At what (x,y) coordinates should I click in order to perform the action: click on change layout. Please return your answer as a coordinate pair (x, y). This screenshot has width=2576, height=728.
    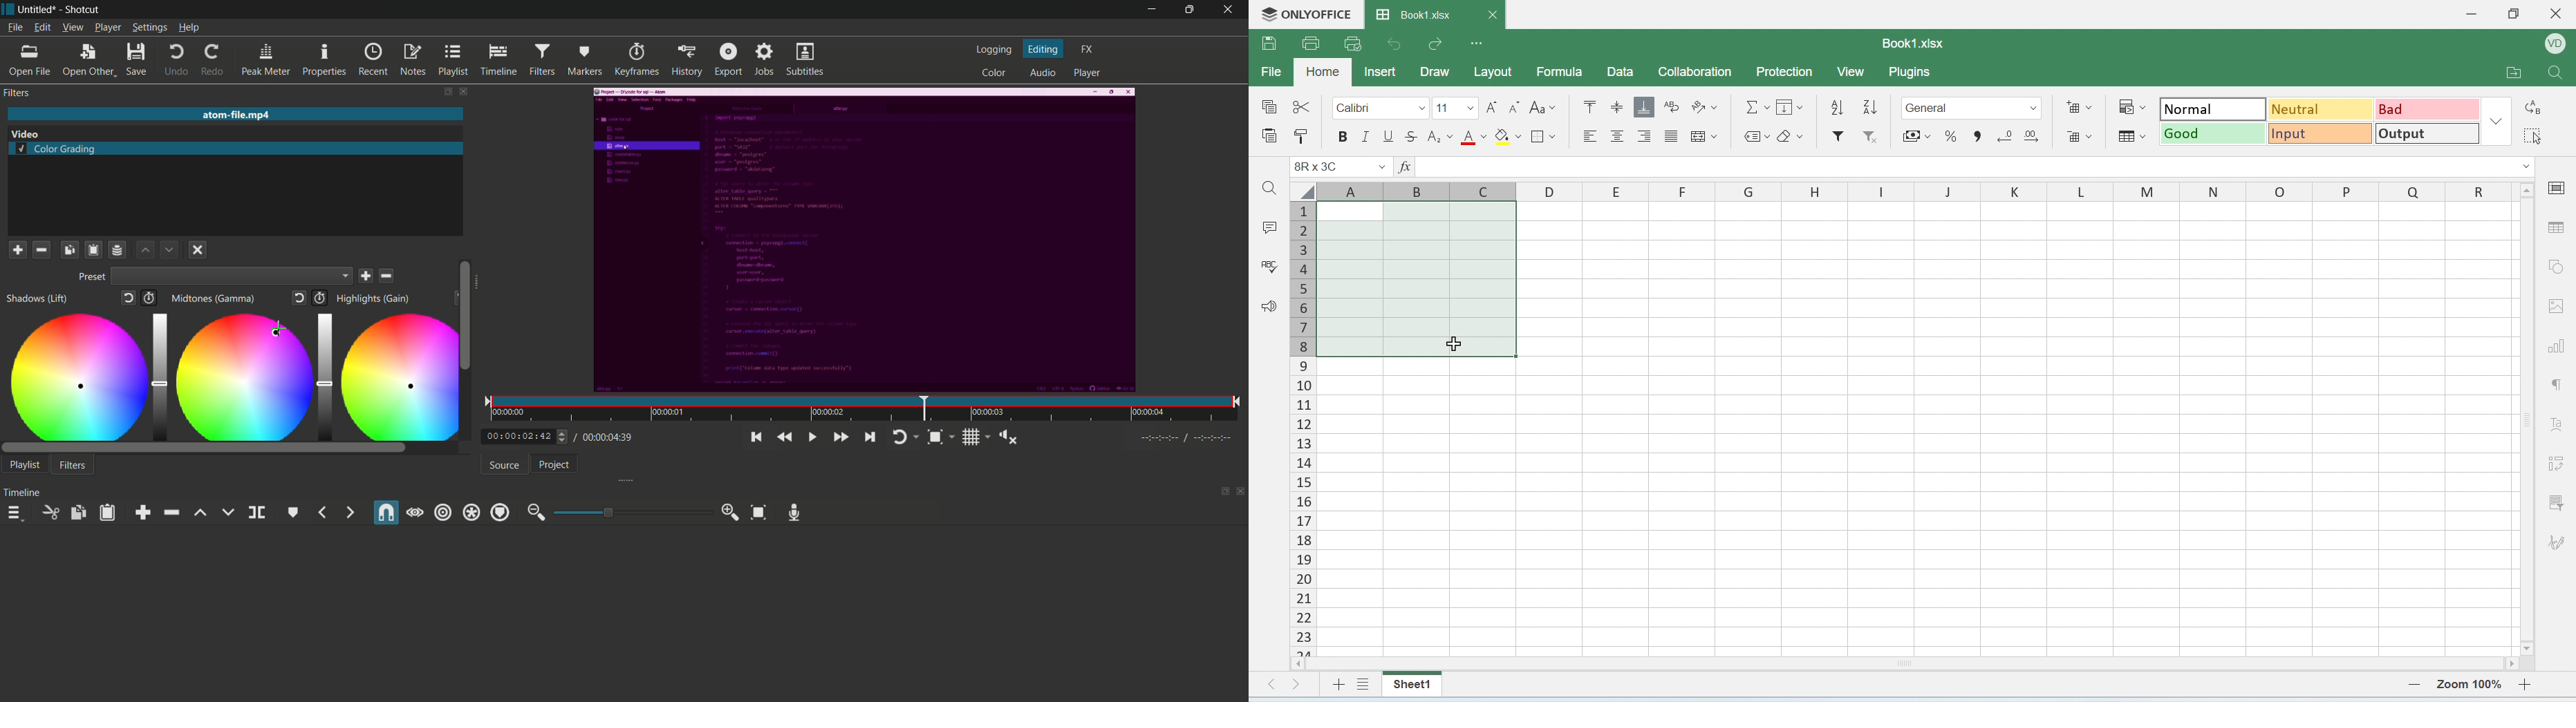
    Looking at the image, I should click on (444, 91).